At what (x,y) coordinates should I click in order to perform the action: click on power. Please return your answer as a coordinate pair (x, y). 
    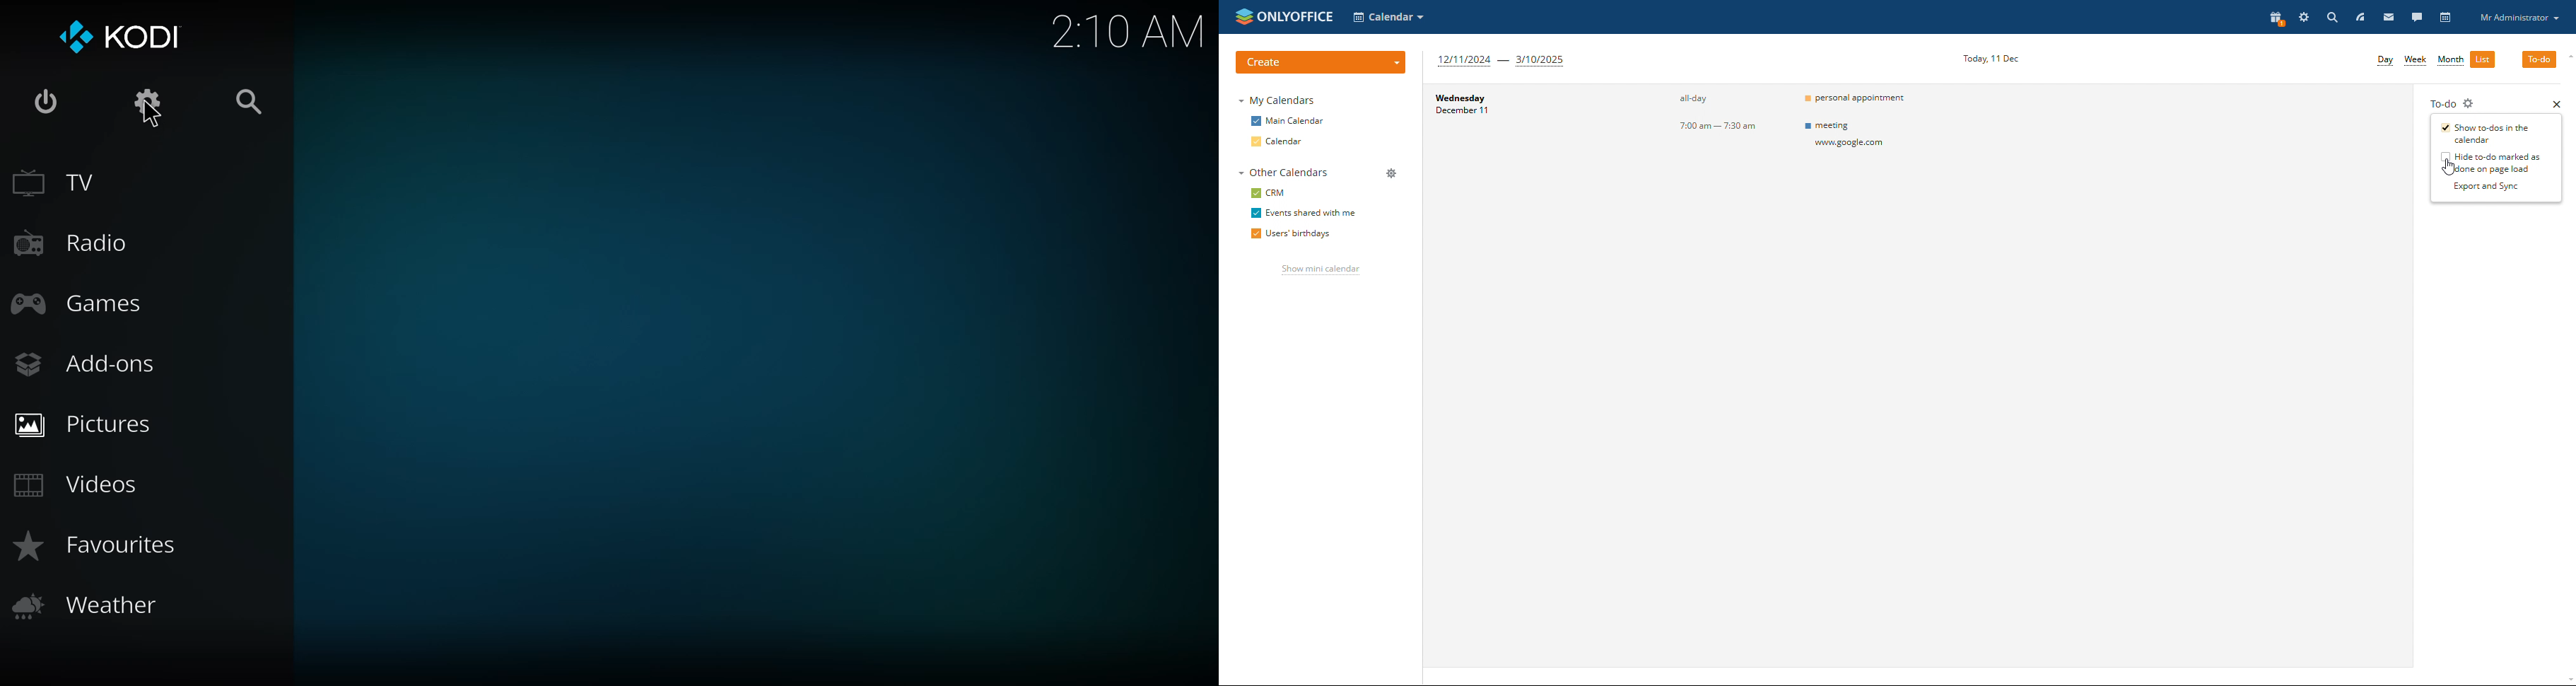
    Looking at the image, I should click on (46, 103).